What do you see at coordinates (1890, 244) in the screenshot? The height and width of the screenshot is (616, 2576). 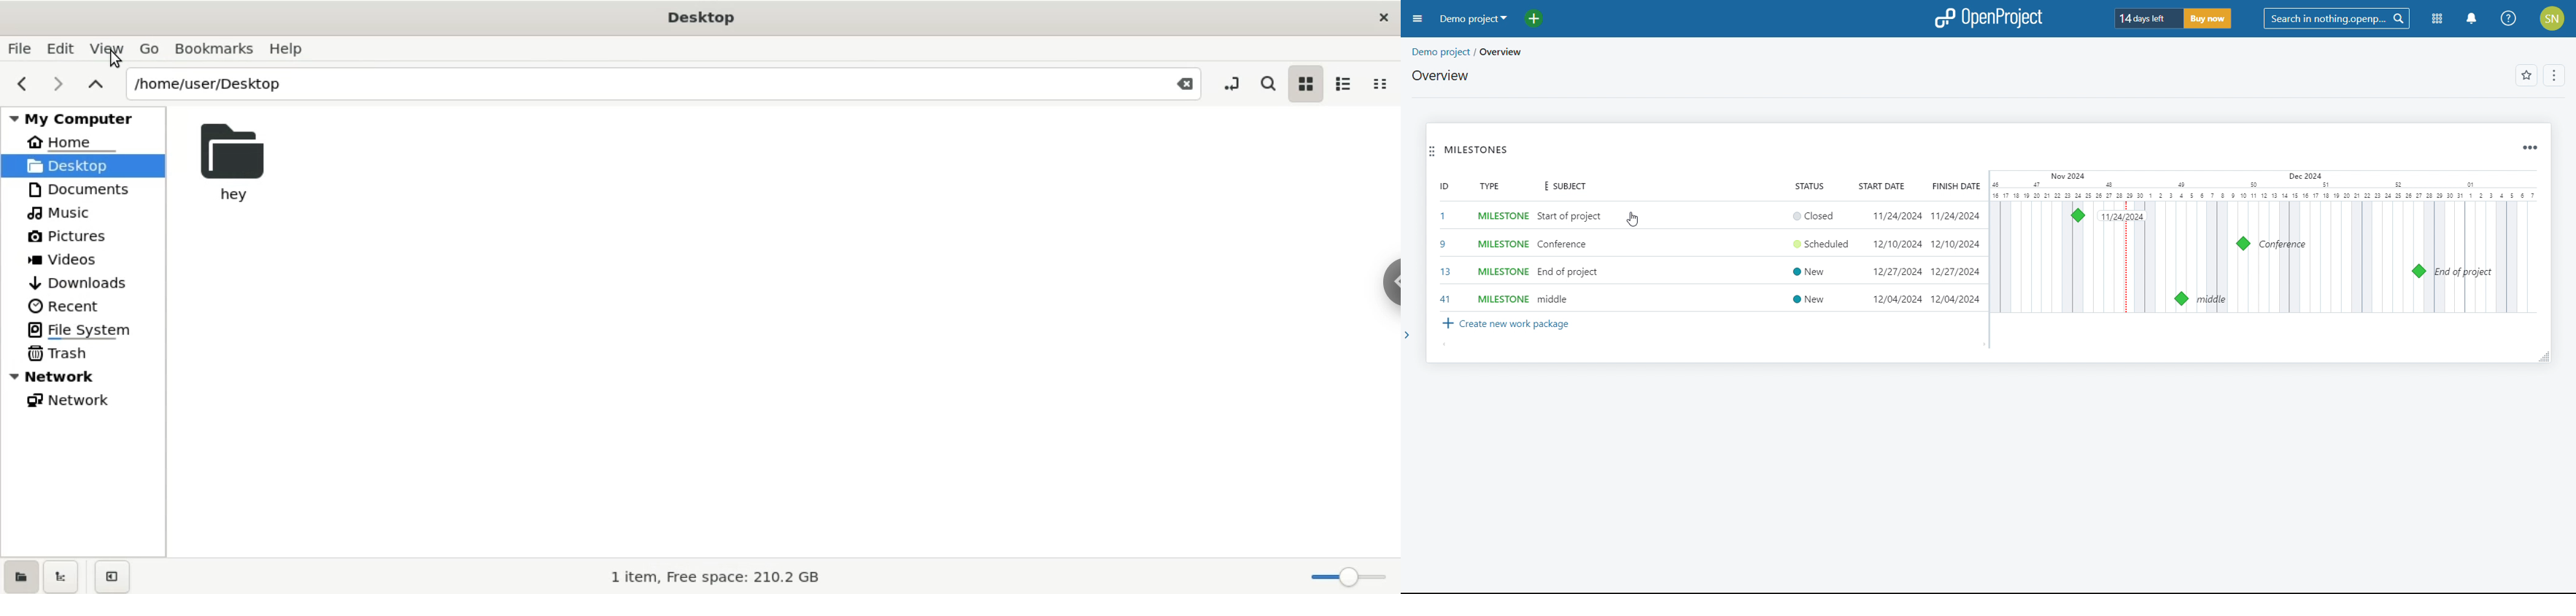 I see `12/10/2024` at bounding box center [1890, 244].